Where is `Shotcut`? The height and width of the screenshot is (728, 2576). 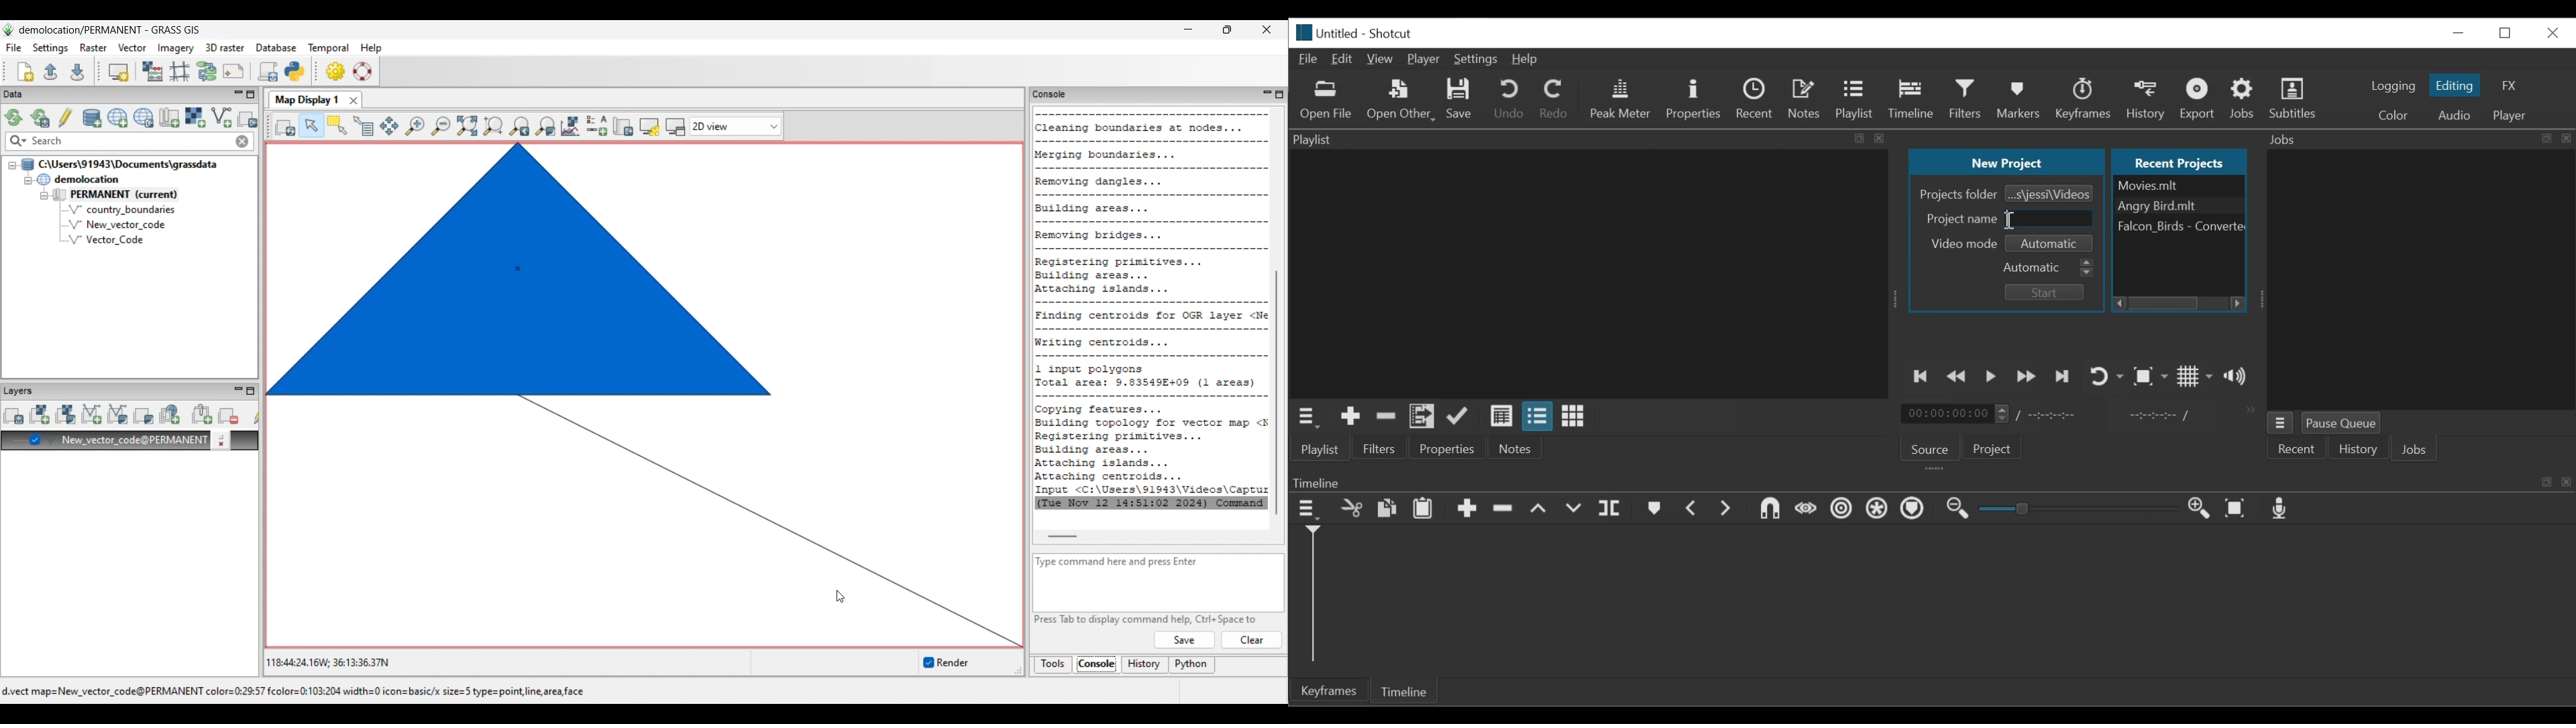 Shotcut is located at coordinates (1394, 33).